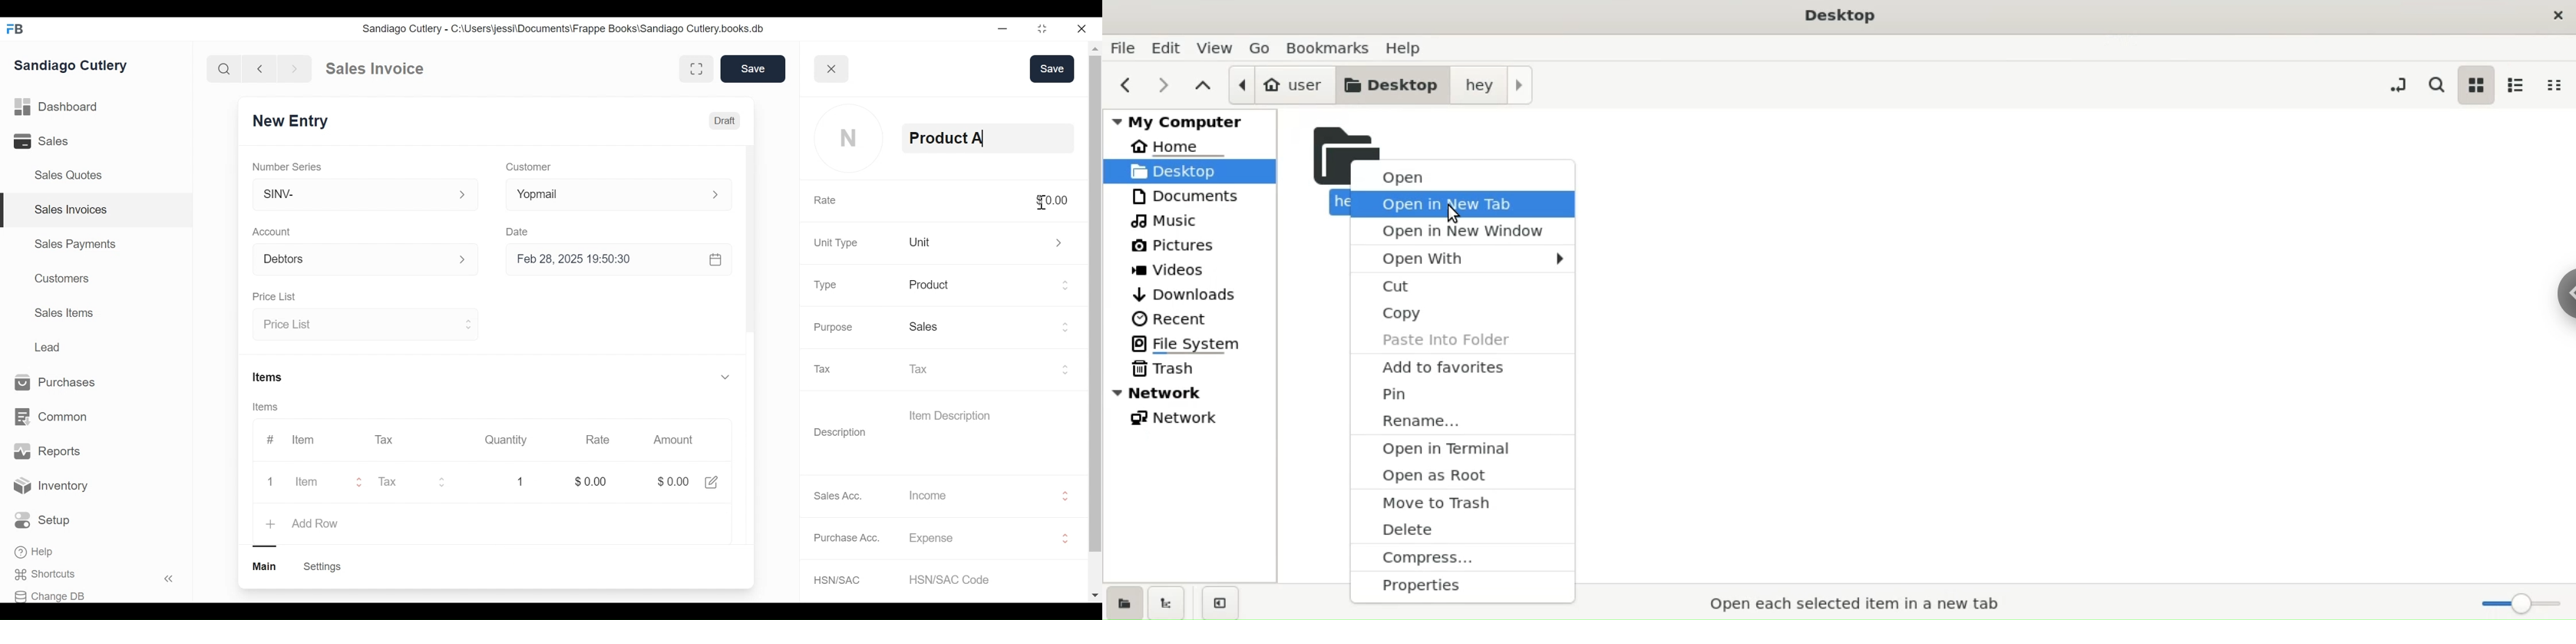 The image size is (2576, 644). Describe the element at coordinates (841, 433) in the screenshot. I see `Description` at that location.